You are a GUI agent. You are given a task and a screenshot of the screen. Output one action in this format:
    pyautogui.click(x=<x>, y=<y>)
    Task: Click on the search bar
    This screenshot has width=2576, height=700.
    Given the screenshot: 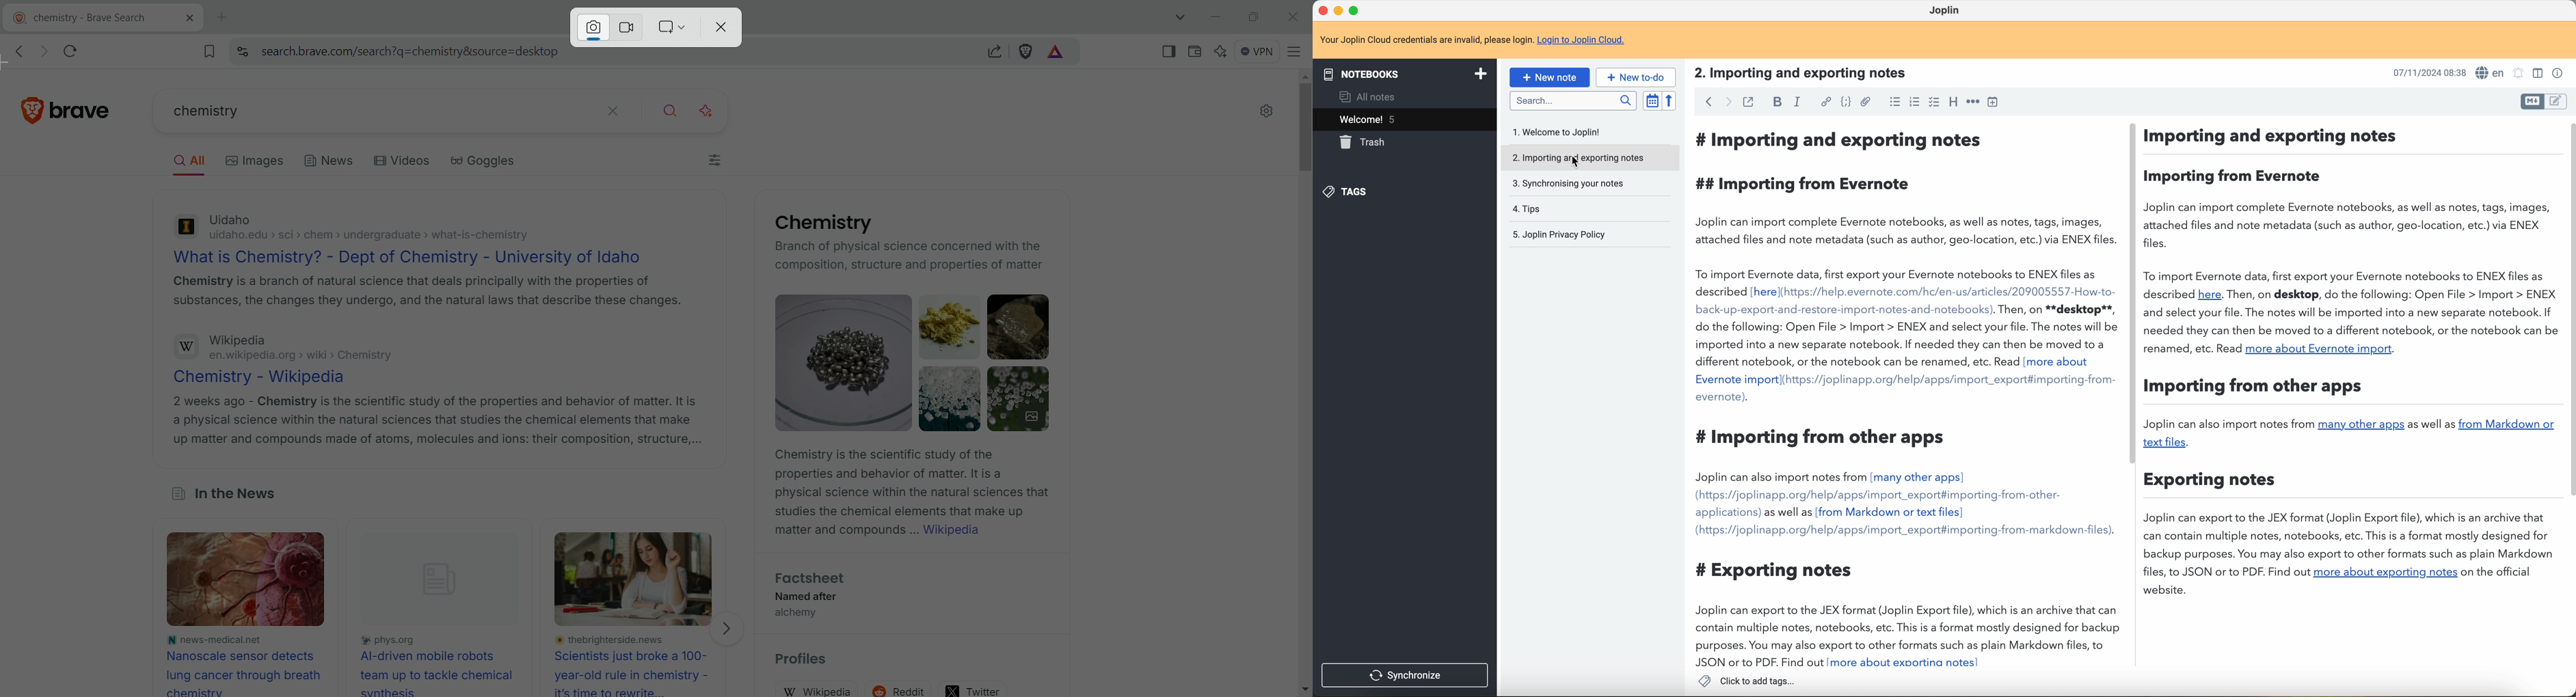 What is the action you would take?
    pyautogui.click(x=1573, y=100)
    